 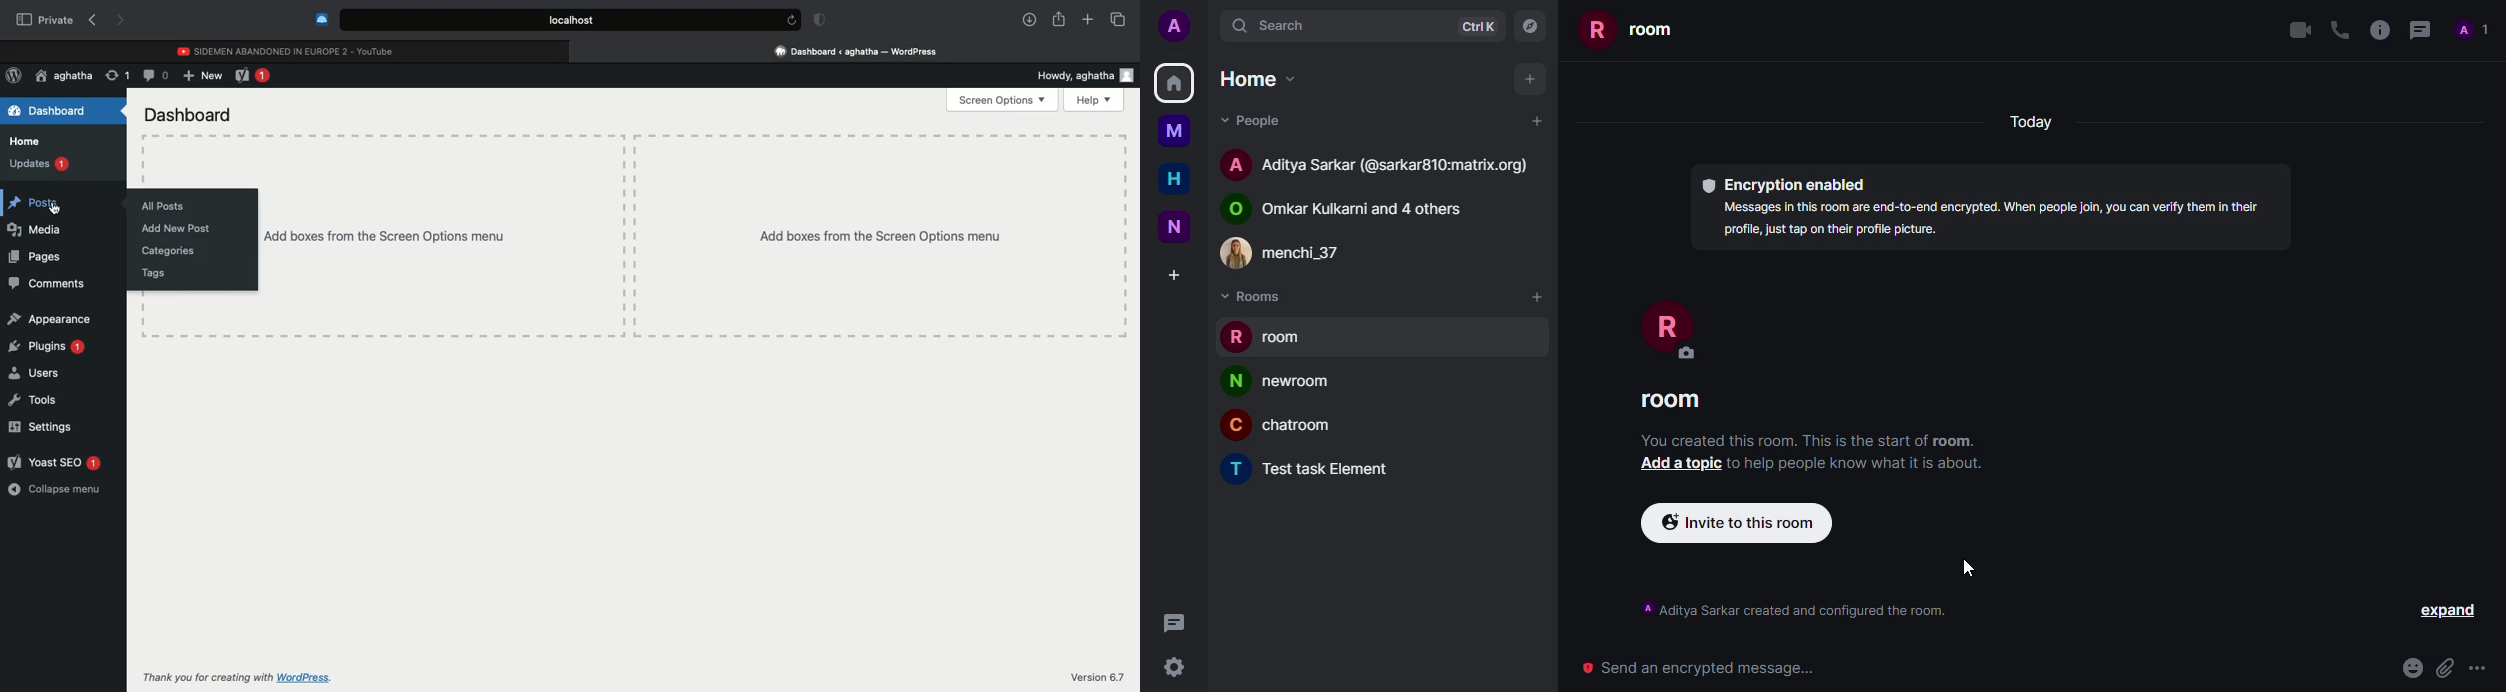 What do you see at coordinates (14, 76) in the screenshot?
I see `Wordpress` at bounding box center [14, 76].